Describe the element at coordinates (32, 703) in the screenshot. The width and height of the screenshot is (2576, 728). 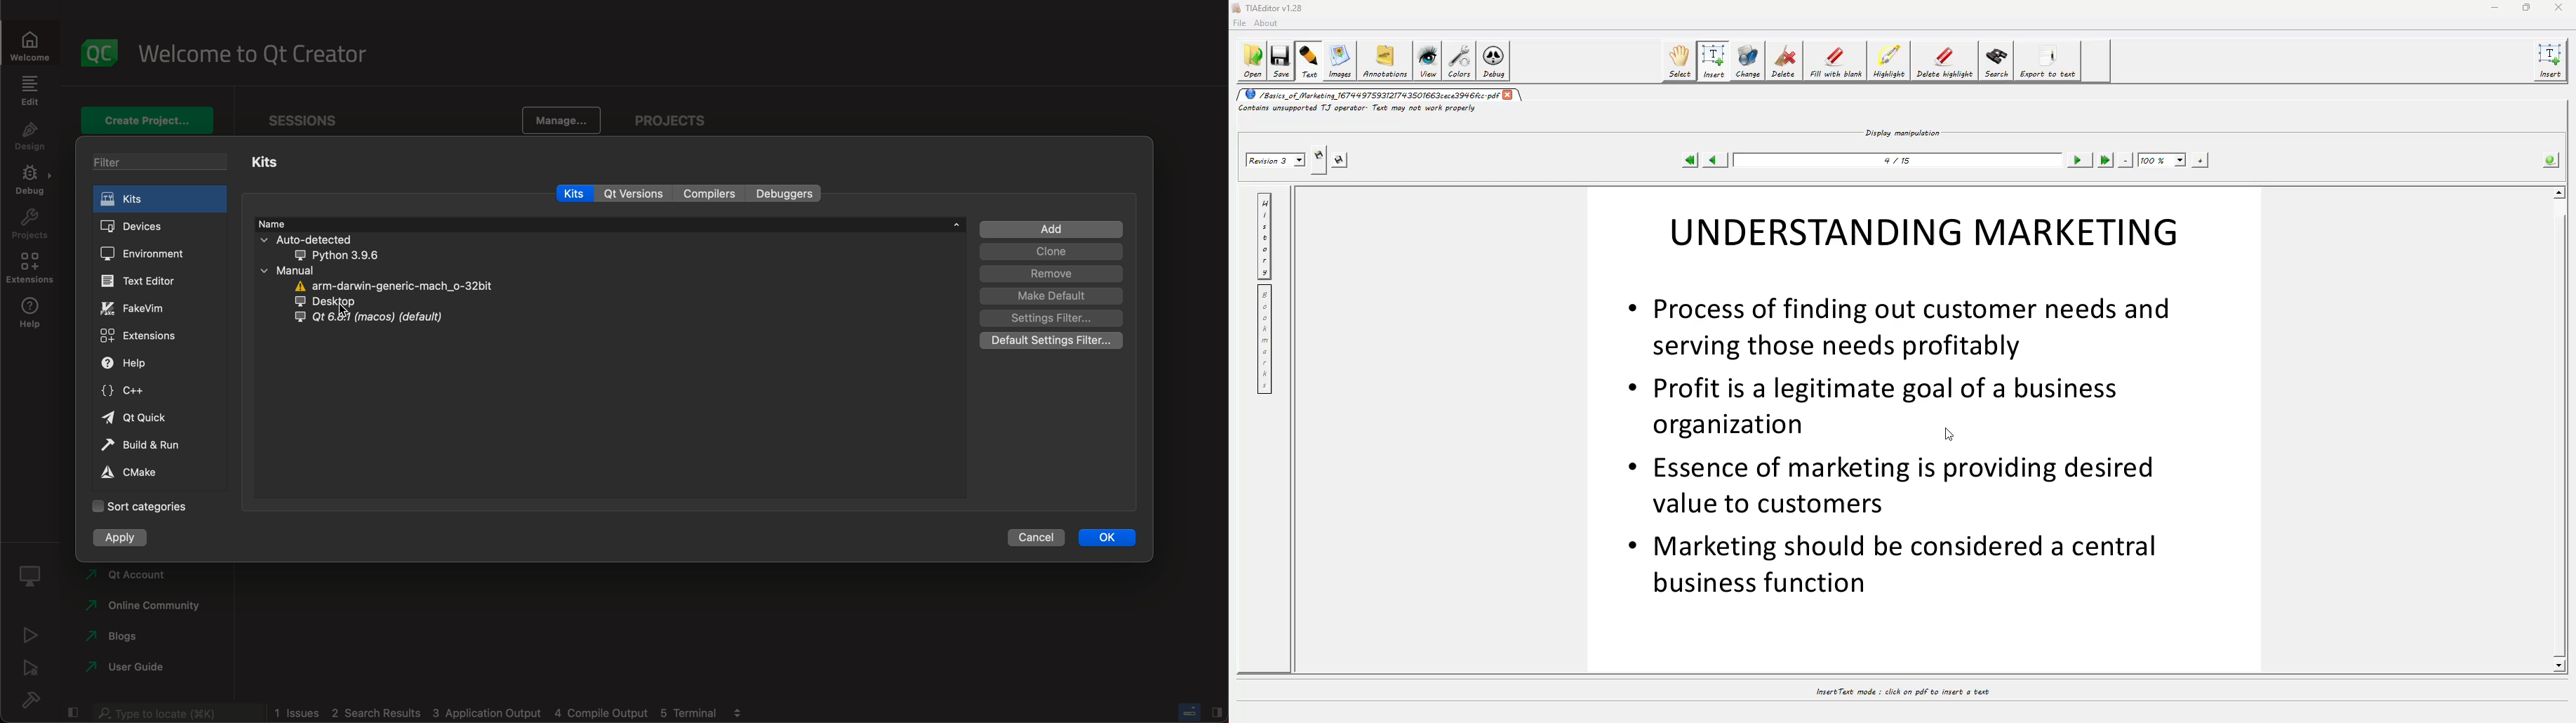
I see `build` at that location.